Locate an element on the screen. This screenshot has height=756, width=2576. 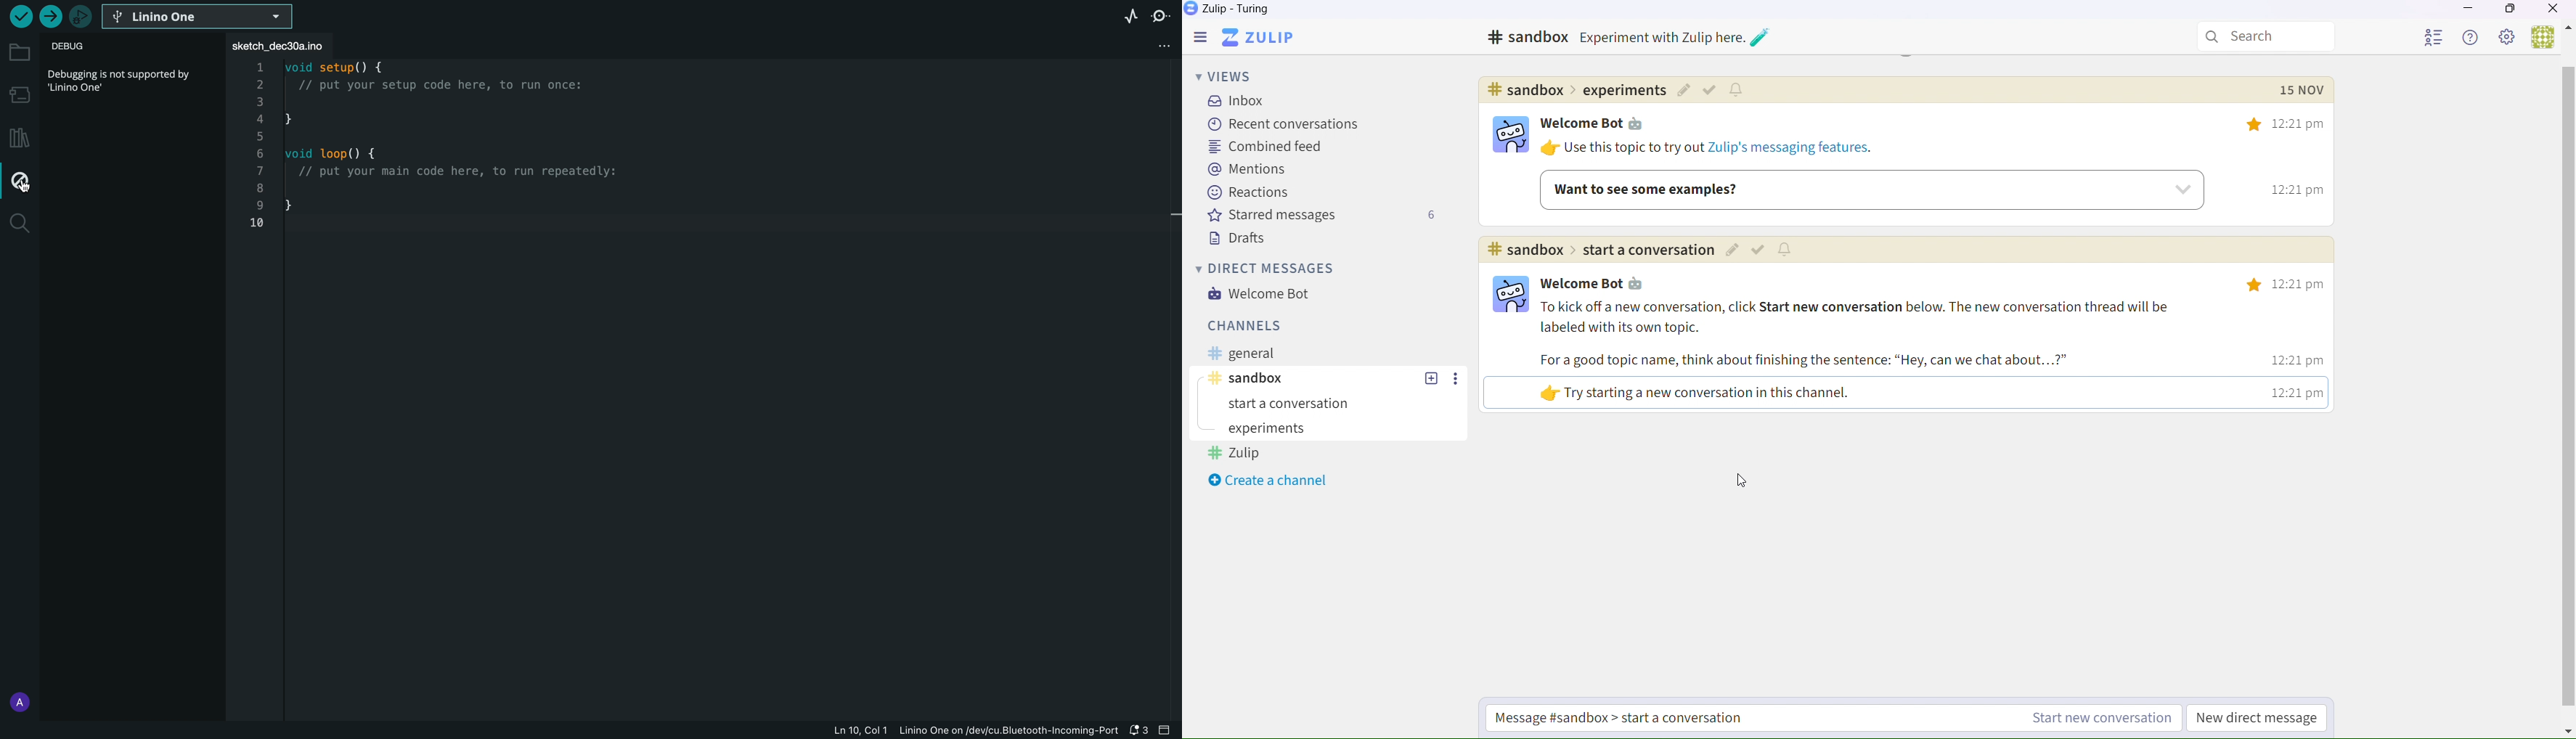
12:21 pm is located at coordinates (2291, 392).